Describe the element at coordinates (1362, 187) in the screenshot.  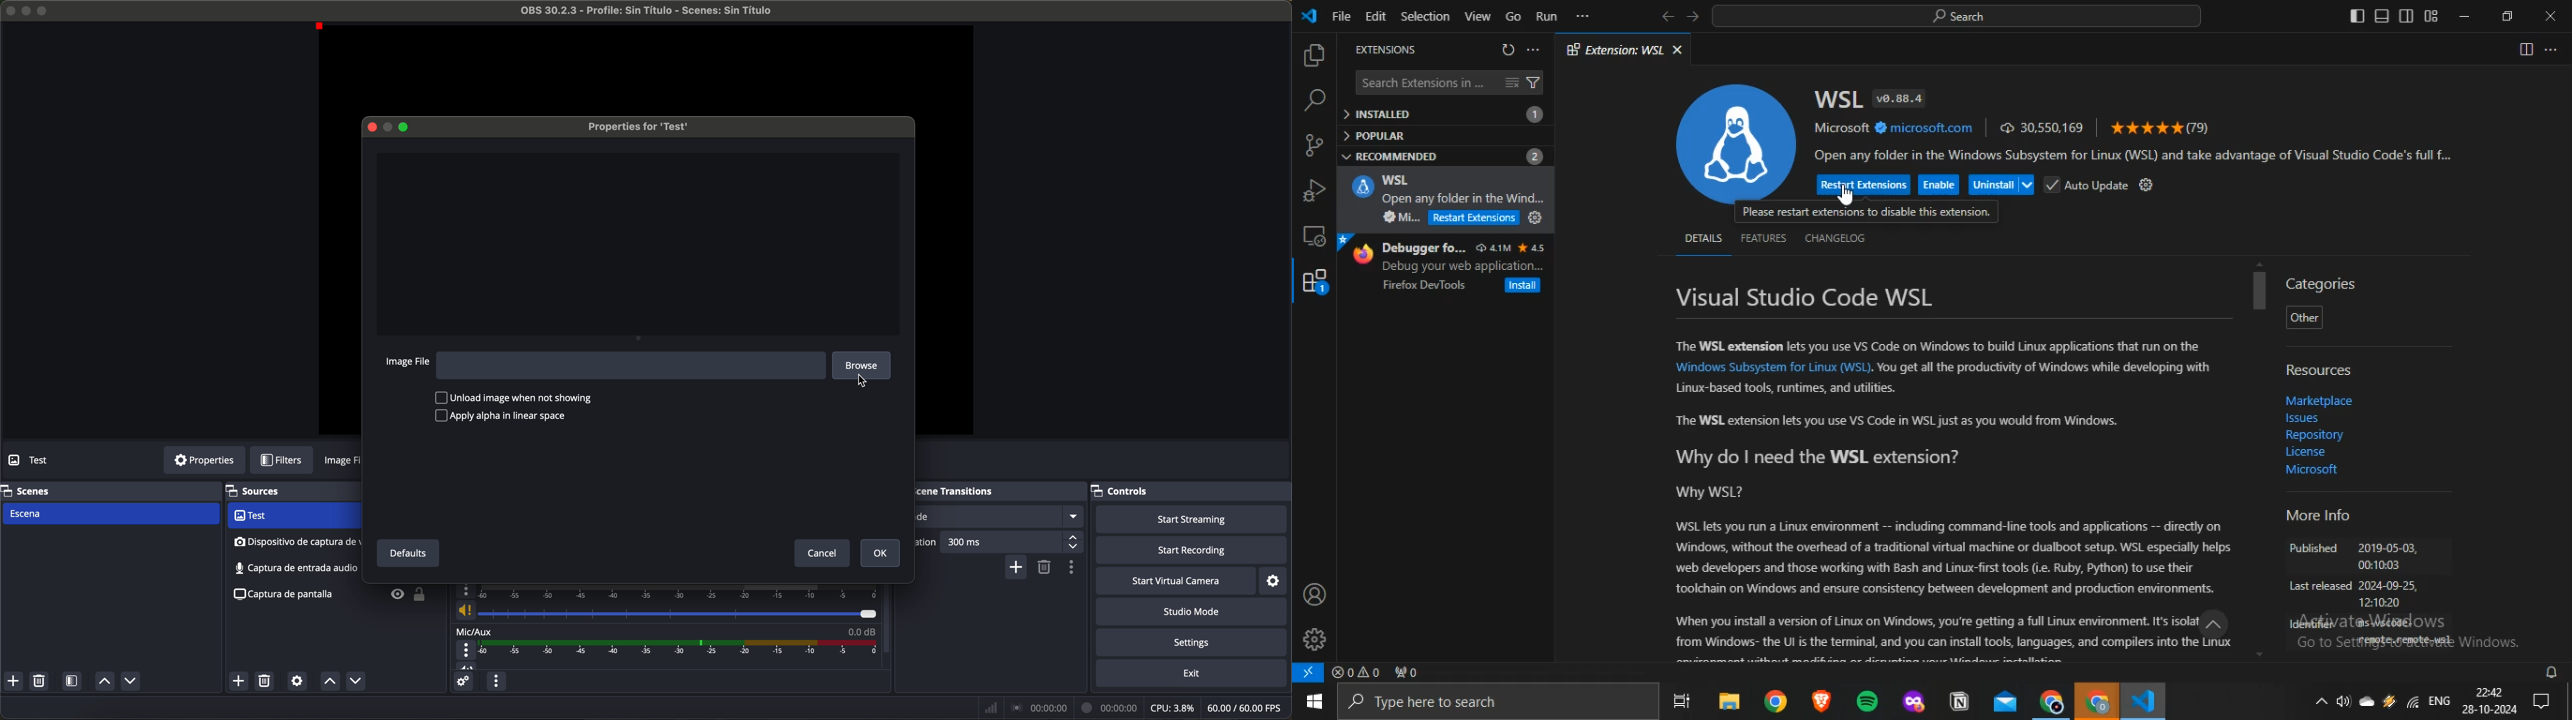
I see `WSL` at that location.